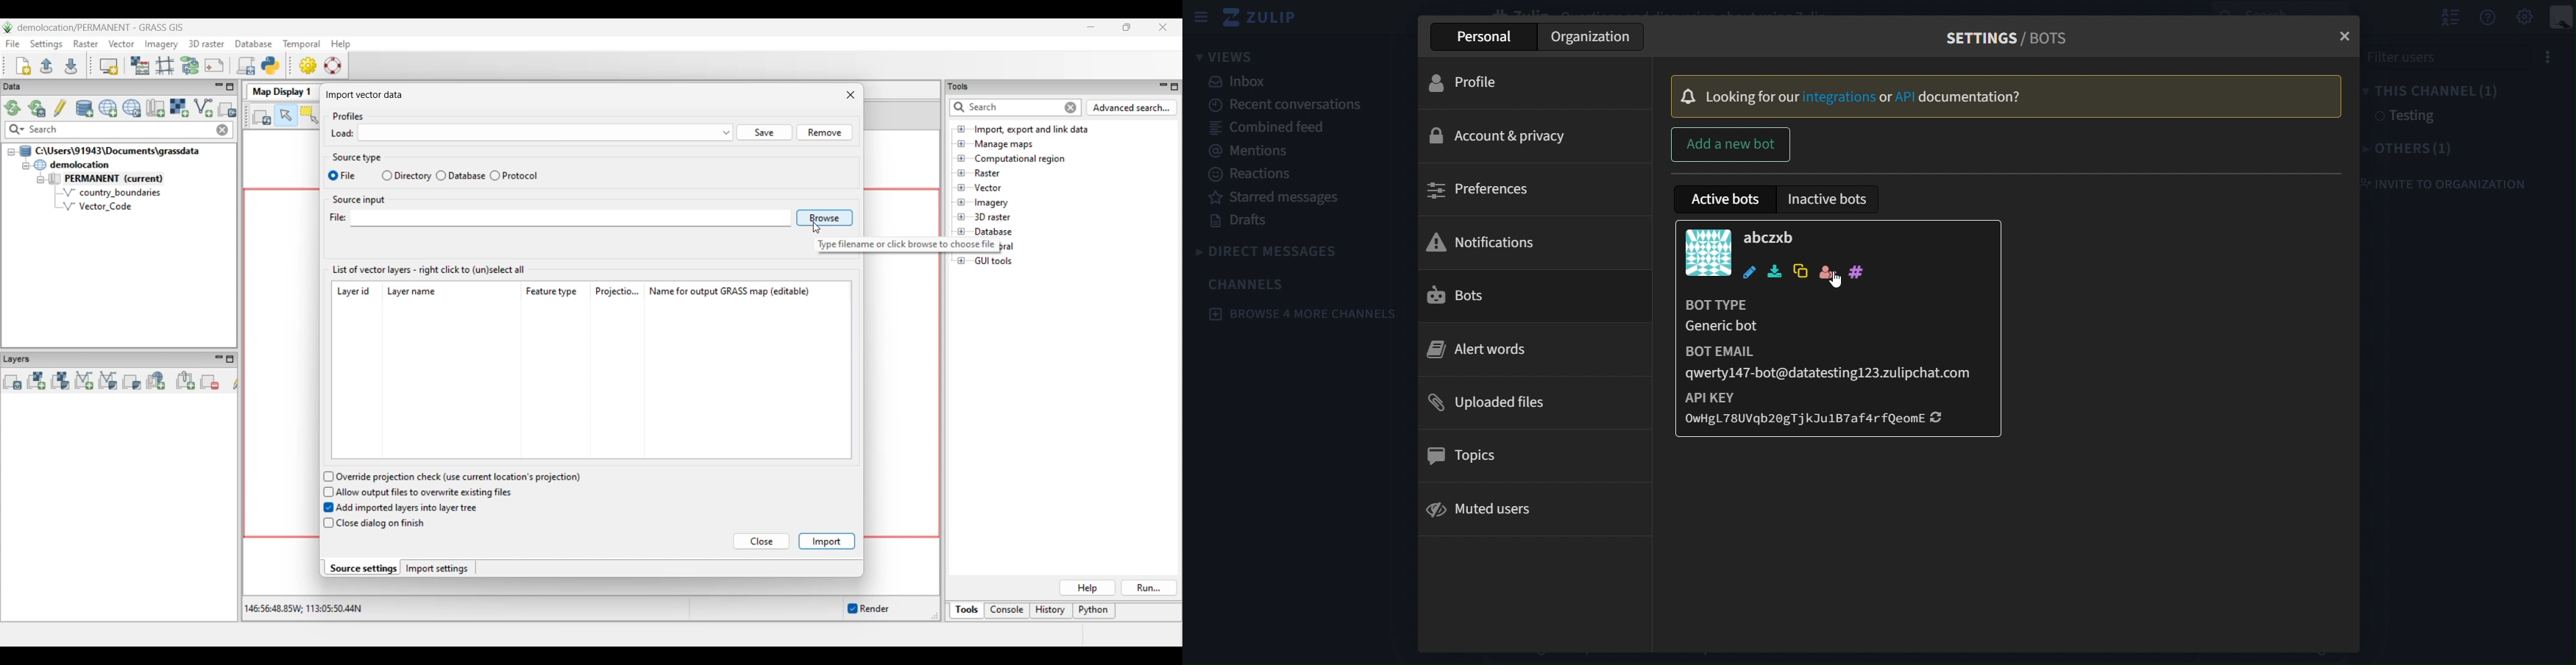  Describe the element at coordinates (1489, 37) in the screenshot. I see `personal` at that location.